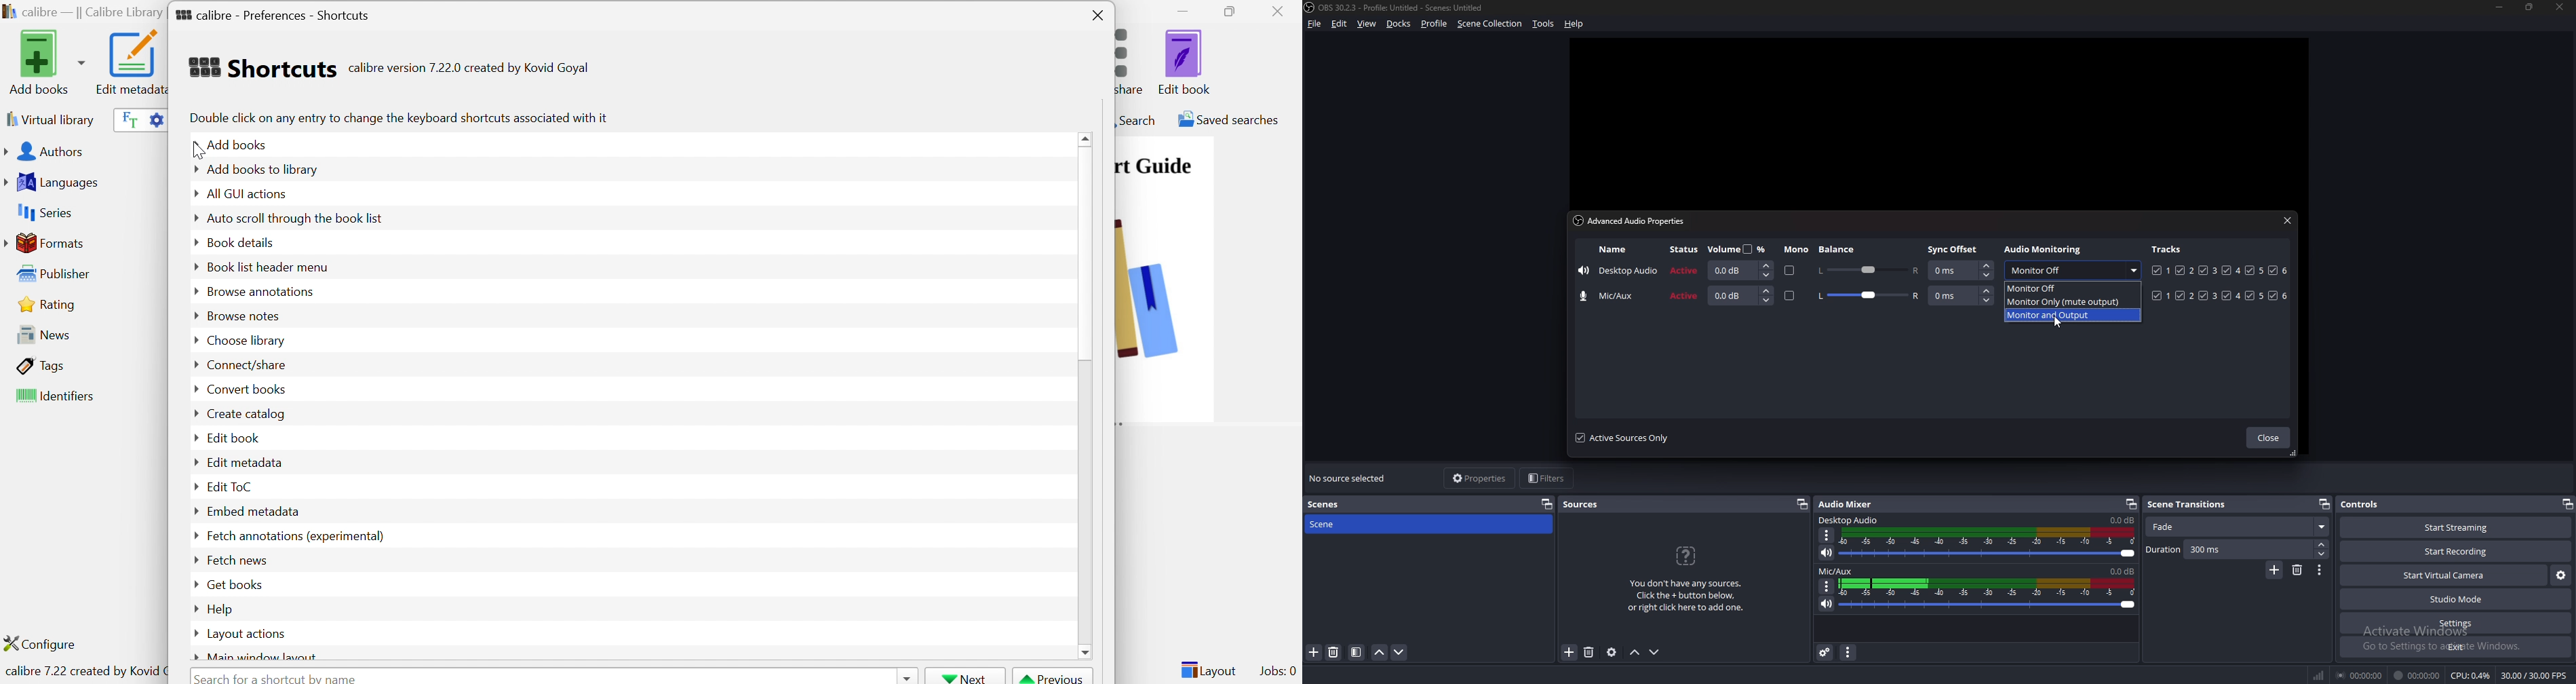 Image resolution: width=2576 pixels, height=700 pixels. Describe the element at coordinates (1655, 652) in the screenshot. I see `move sources down` at that location.